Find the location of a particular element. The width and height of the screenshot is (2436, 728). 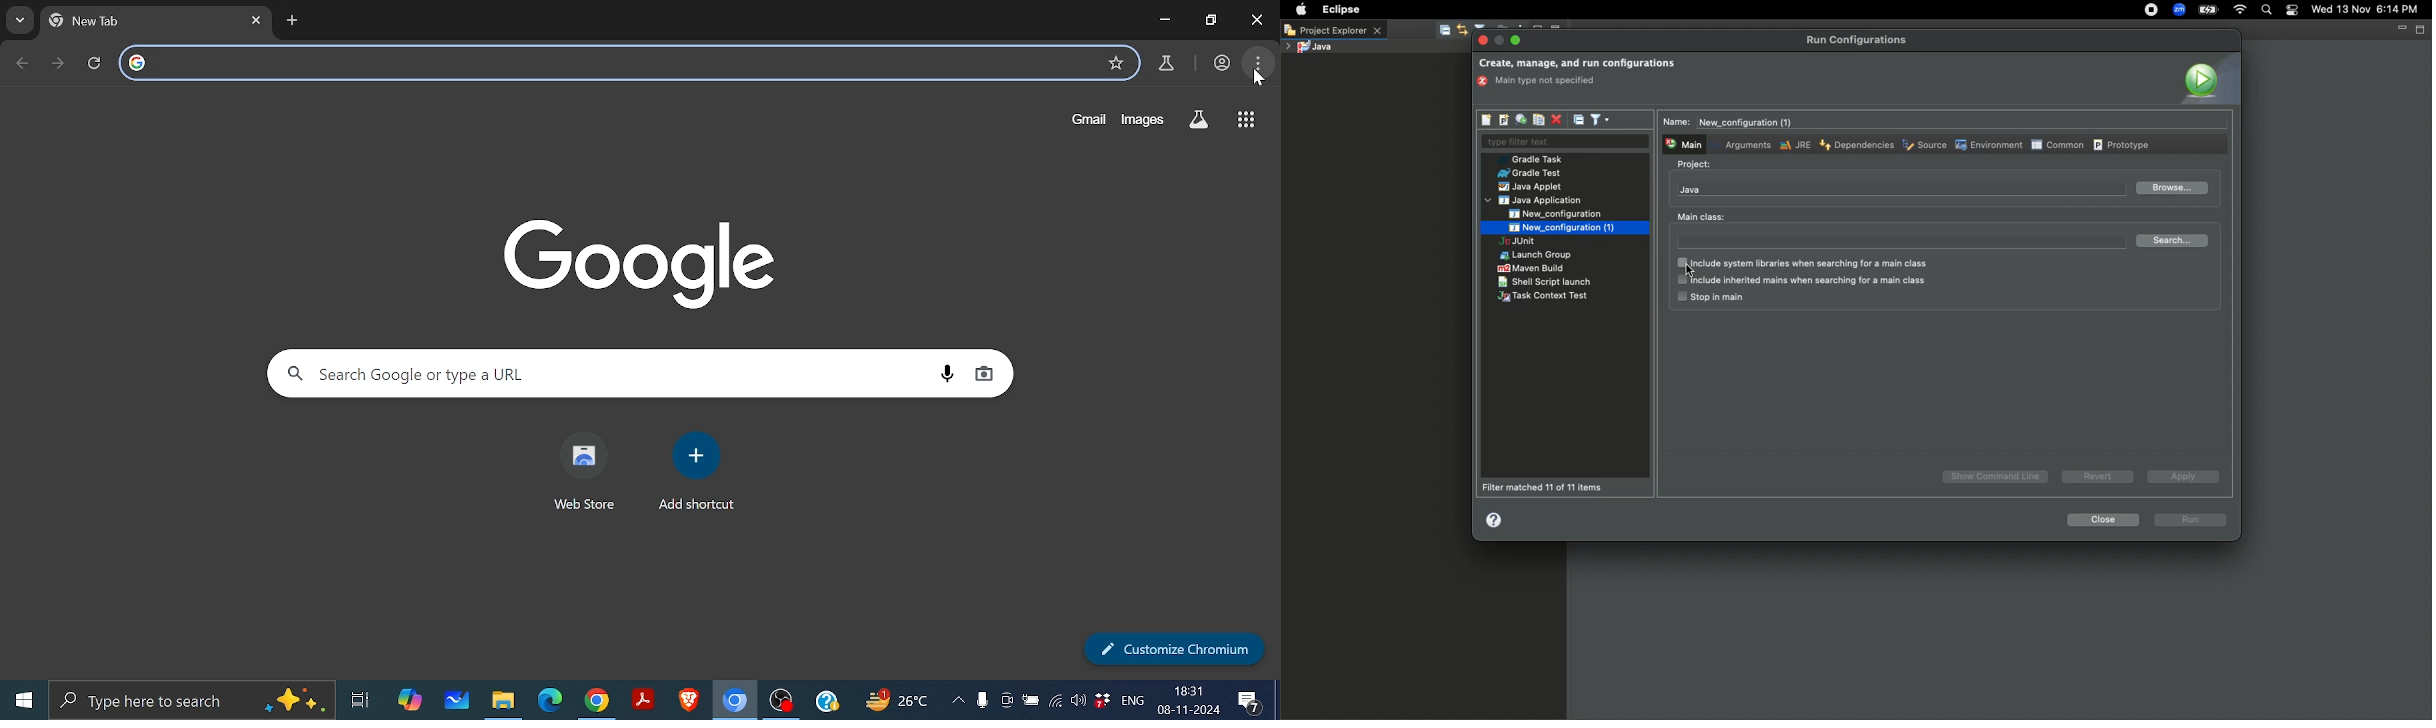

web store is located at coordinates (584, 454).